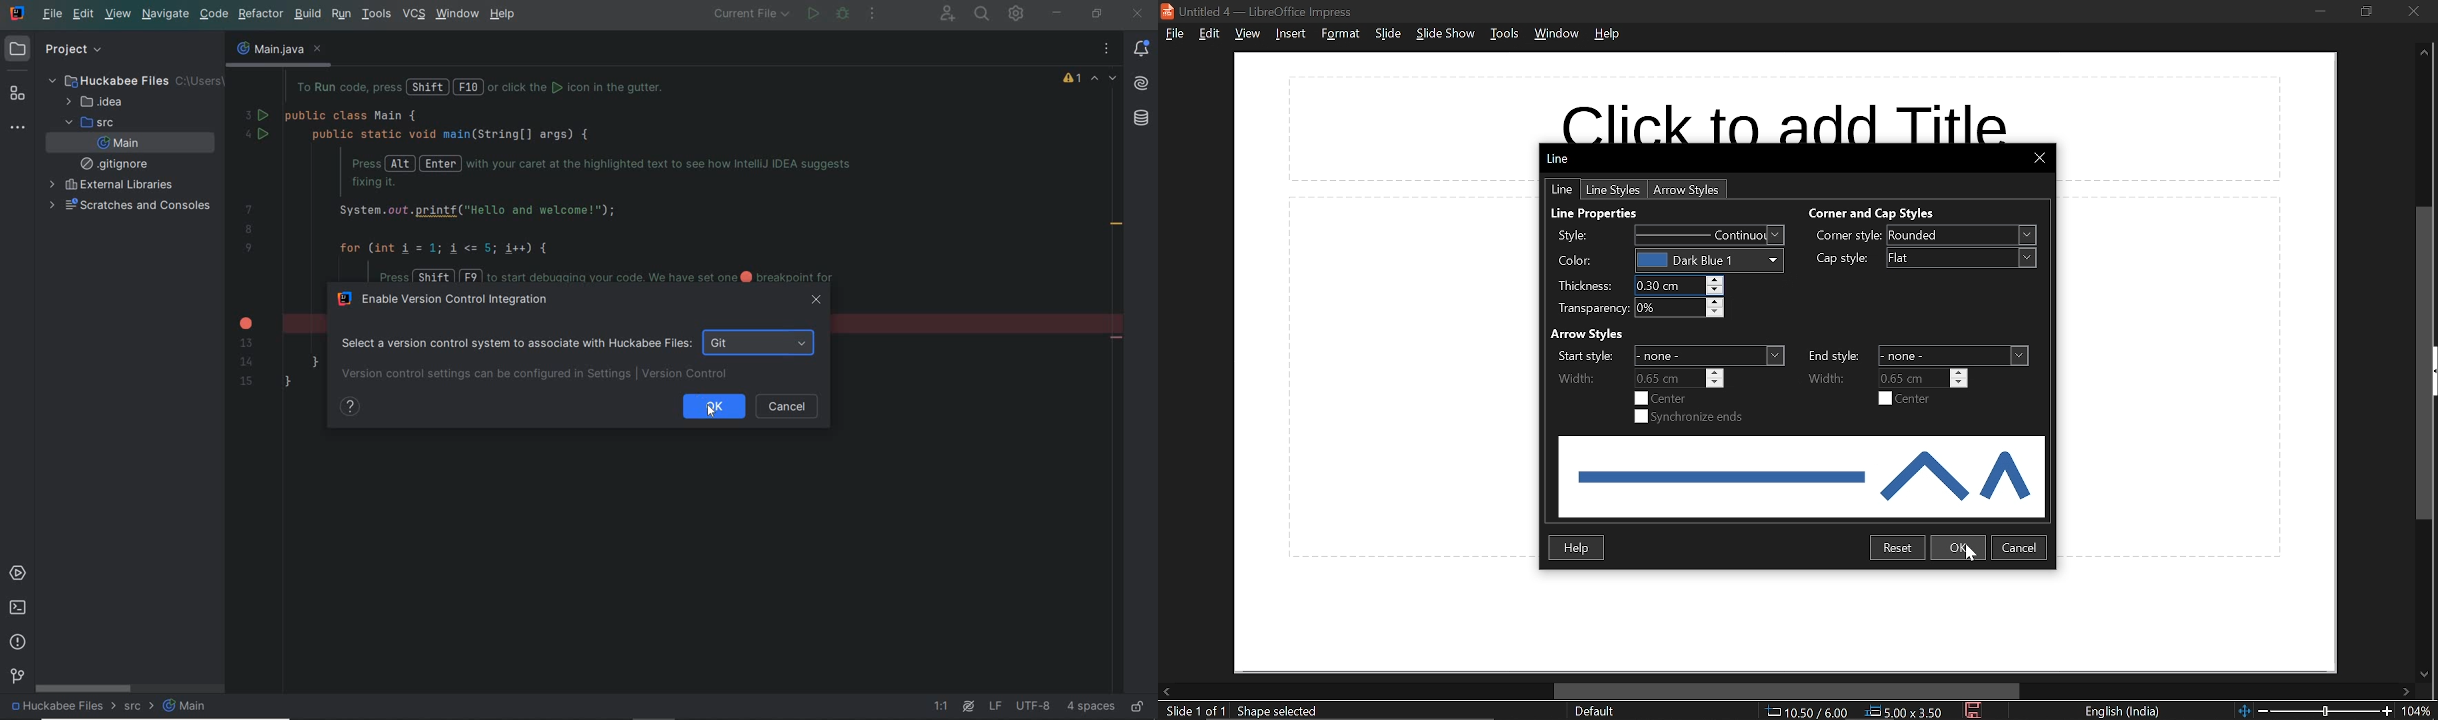  What do you see at coordinates (1788, 691) in the screenshot?
I see `horizontal scrollbar` at bounding box center [1788, 691].